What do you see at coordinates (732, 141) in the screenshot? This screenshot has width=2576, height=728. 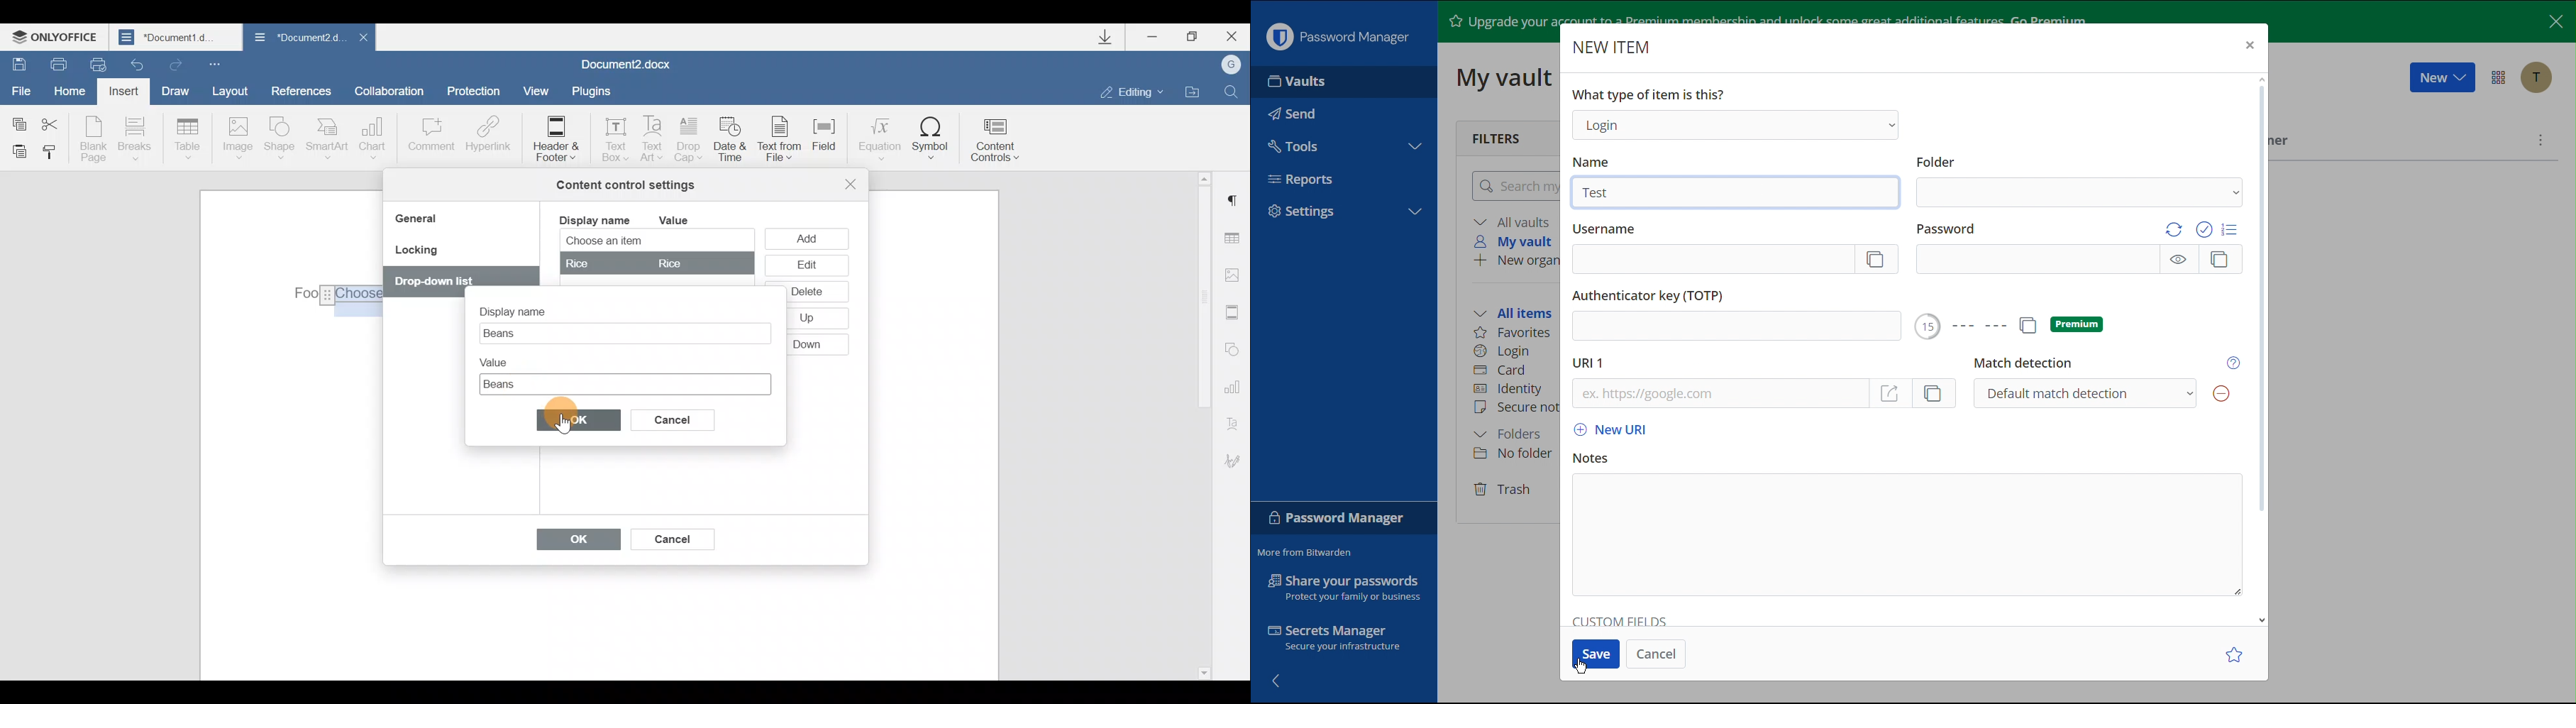 I see `Date & time` at bounding box center [732, 141].